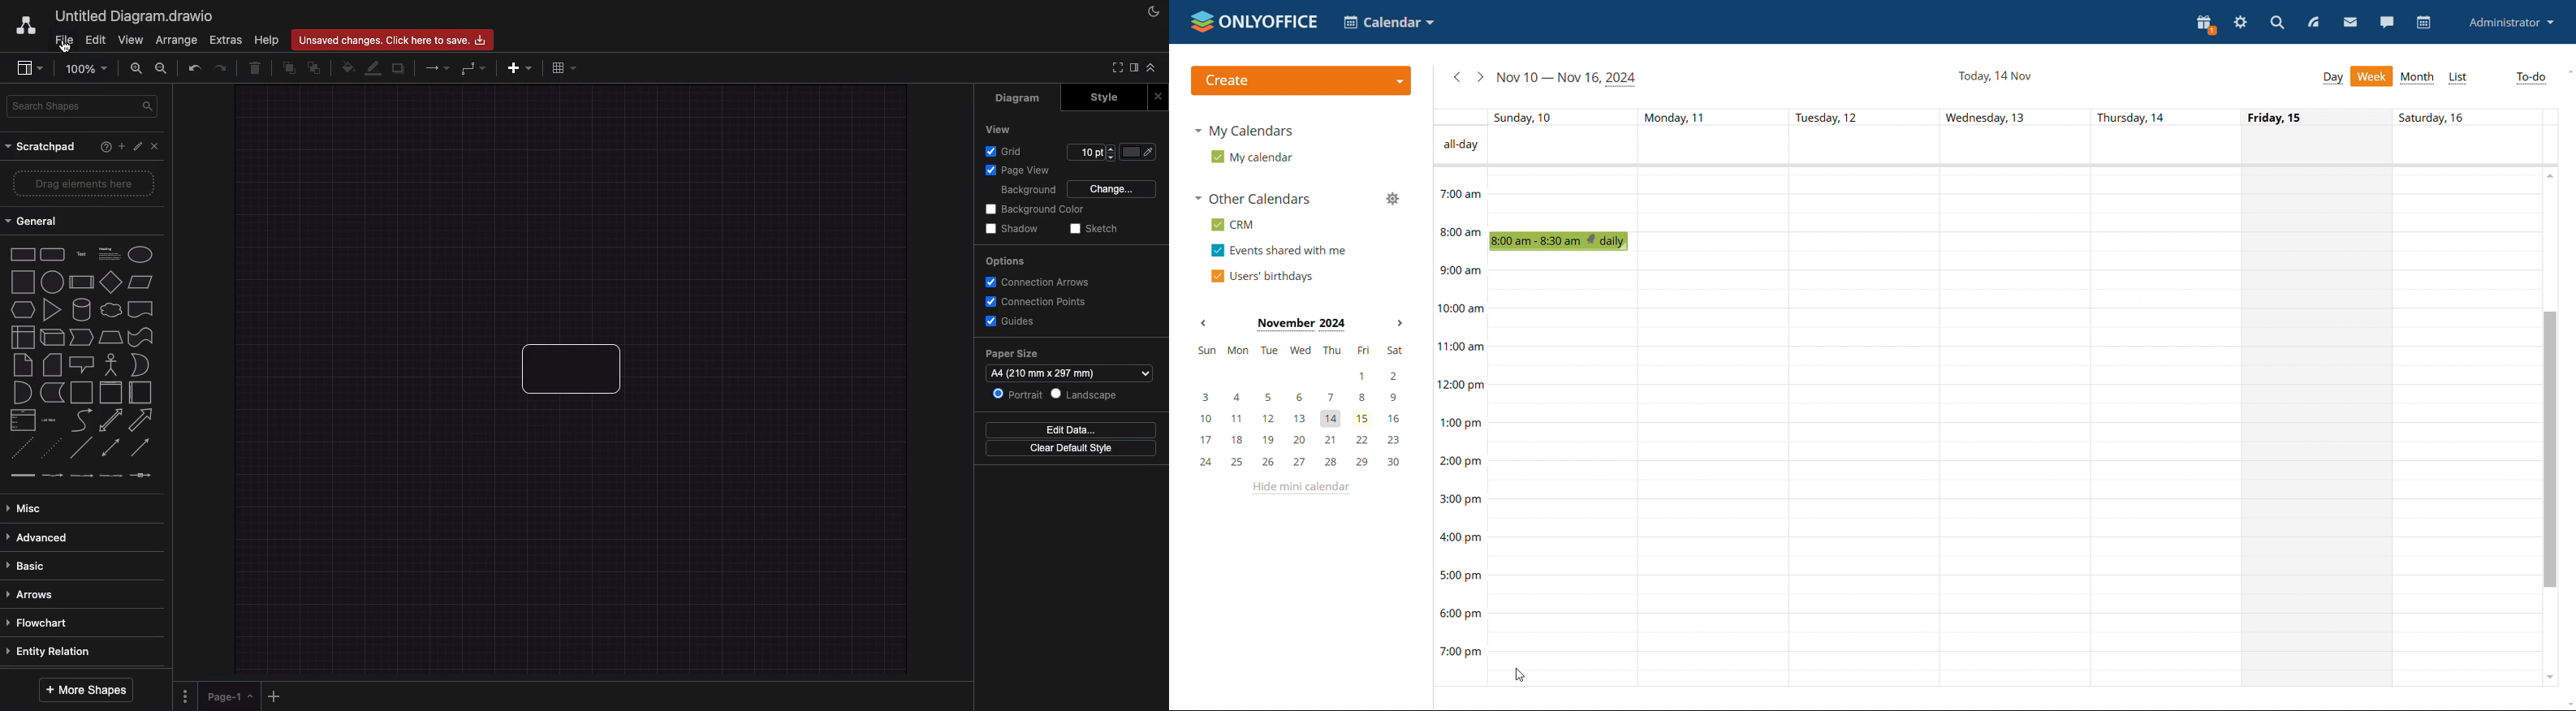 Image resolution: width=2576 pixels, height=728 pixels. What do you see at coordinates (1144, 153) in the screenshot?
I see `Fill` at bounding box center [1144, 153].